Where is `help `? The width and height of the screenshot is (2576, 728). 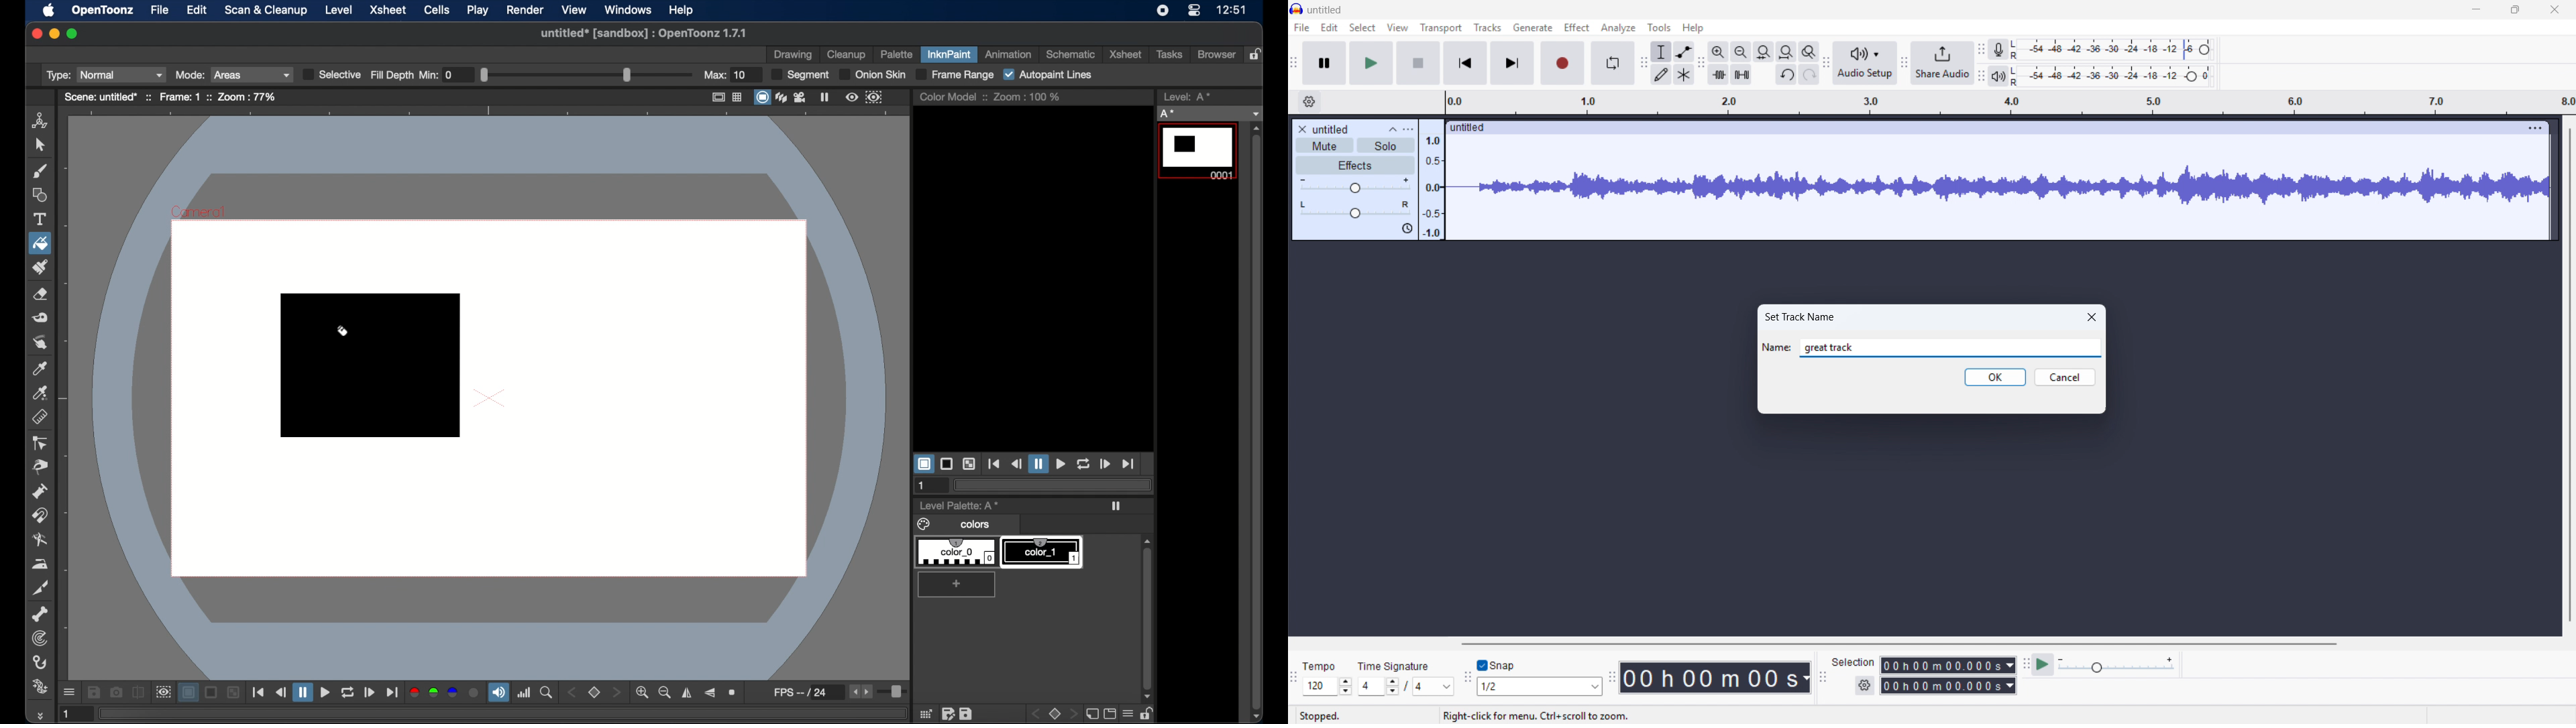 help  is located at coordinates (1693, 28).